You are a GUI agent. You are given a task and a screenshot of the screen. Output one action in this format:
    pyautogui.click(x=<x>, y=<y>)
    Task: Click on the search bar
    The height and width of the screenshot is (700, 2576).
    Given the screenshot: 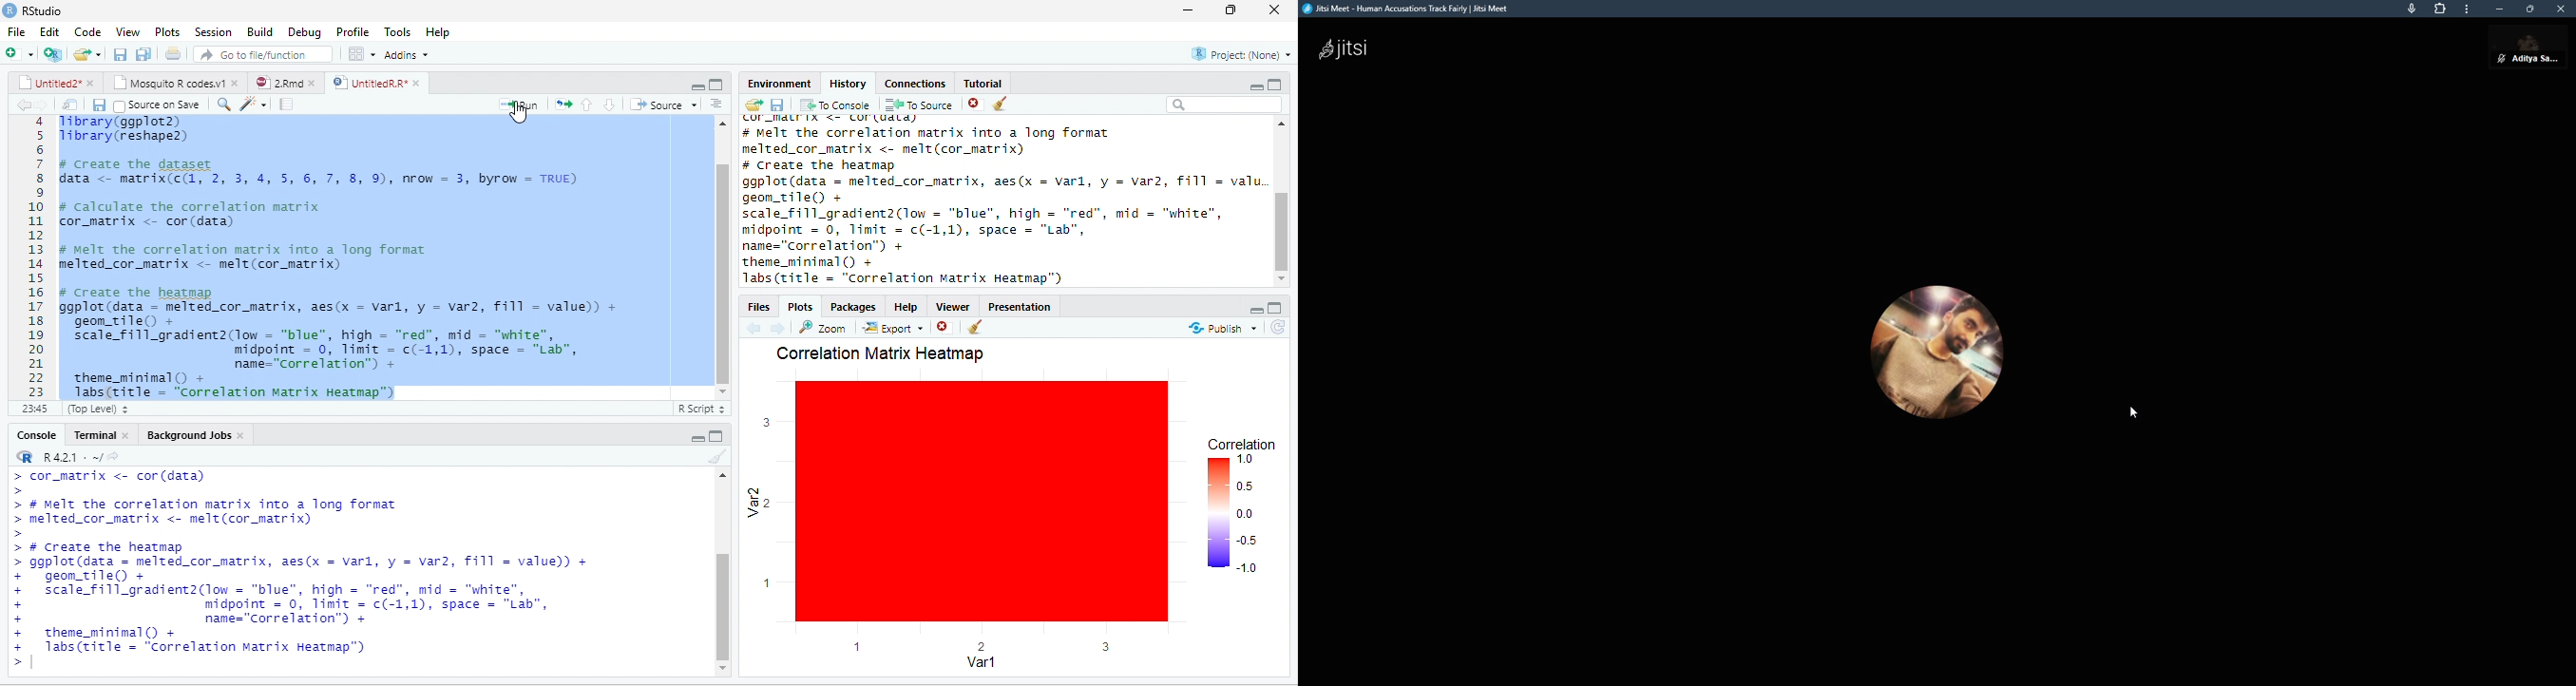 What is the action you would take?
    pyautogui.click(x=1225, y=105)
    